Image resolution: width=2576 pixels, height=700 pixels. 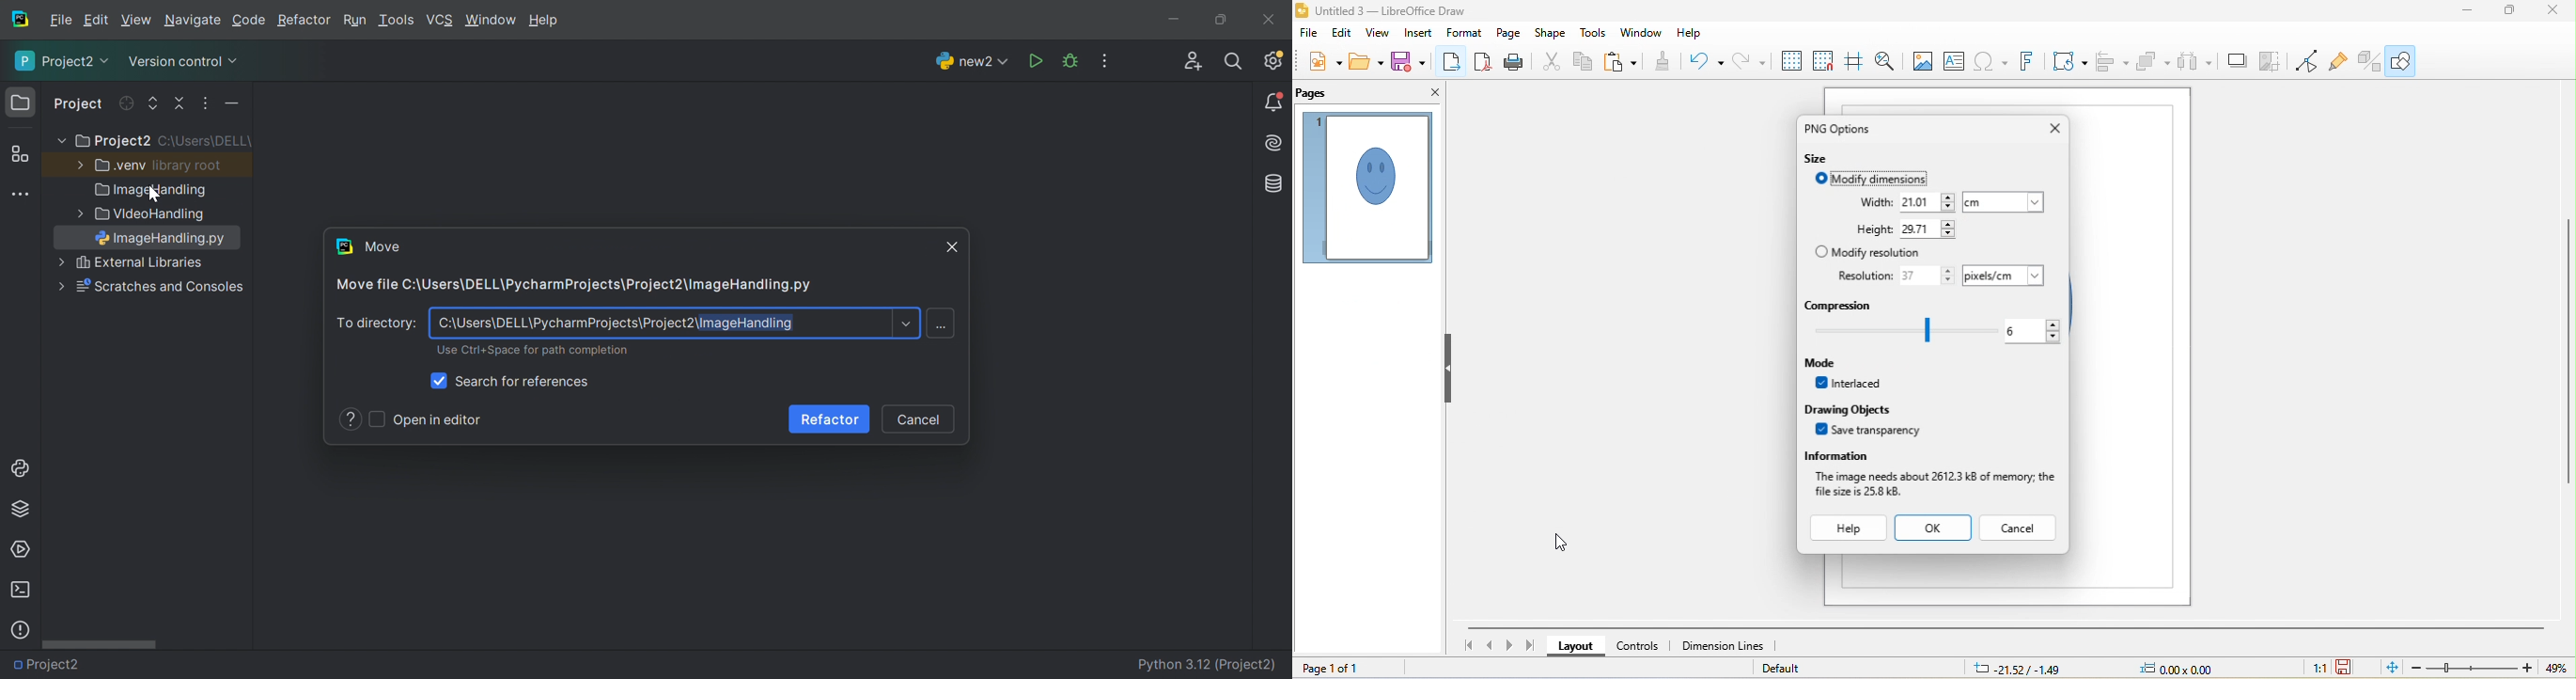 What do you see at coordinates (1821, 60) in the screenshot?
I see `snap to grid` at bounding box center [1821, 60].